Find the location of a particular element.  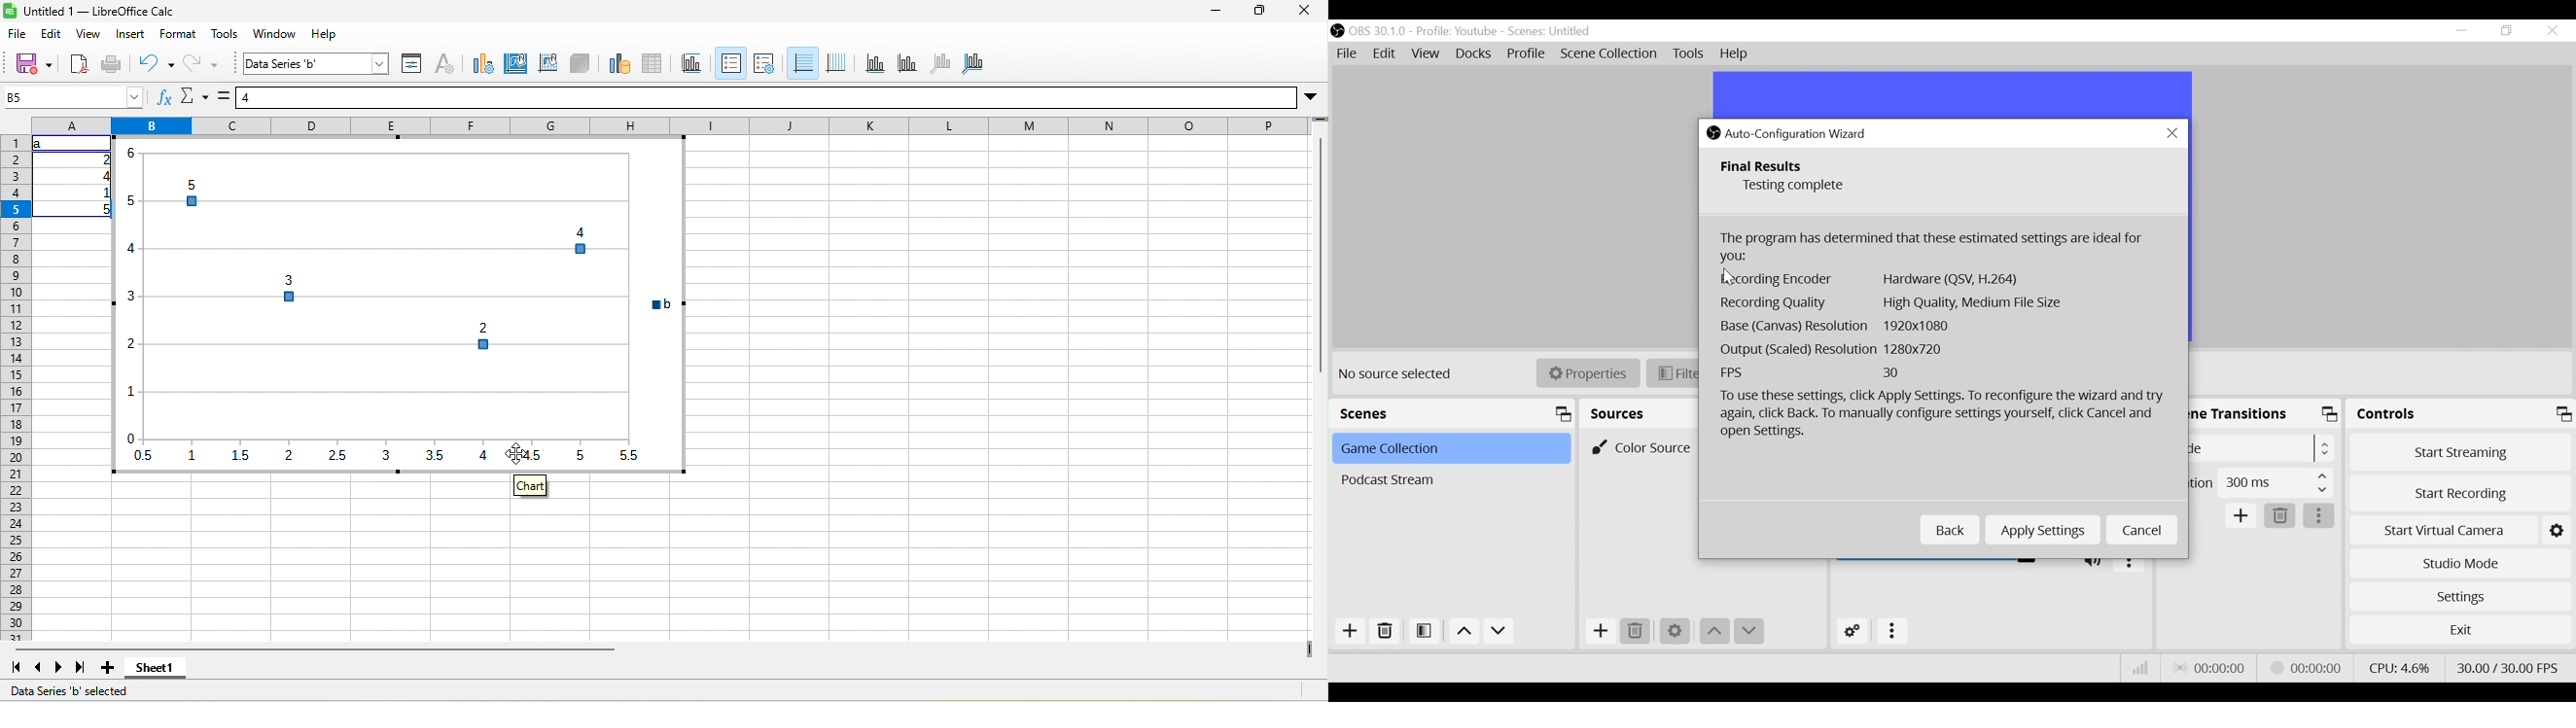

Add is located at coordinates (2242, 516).